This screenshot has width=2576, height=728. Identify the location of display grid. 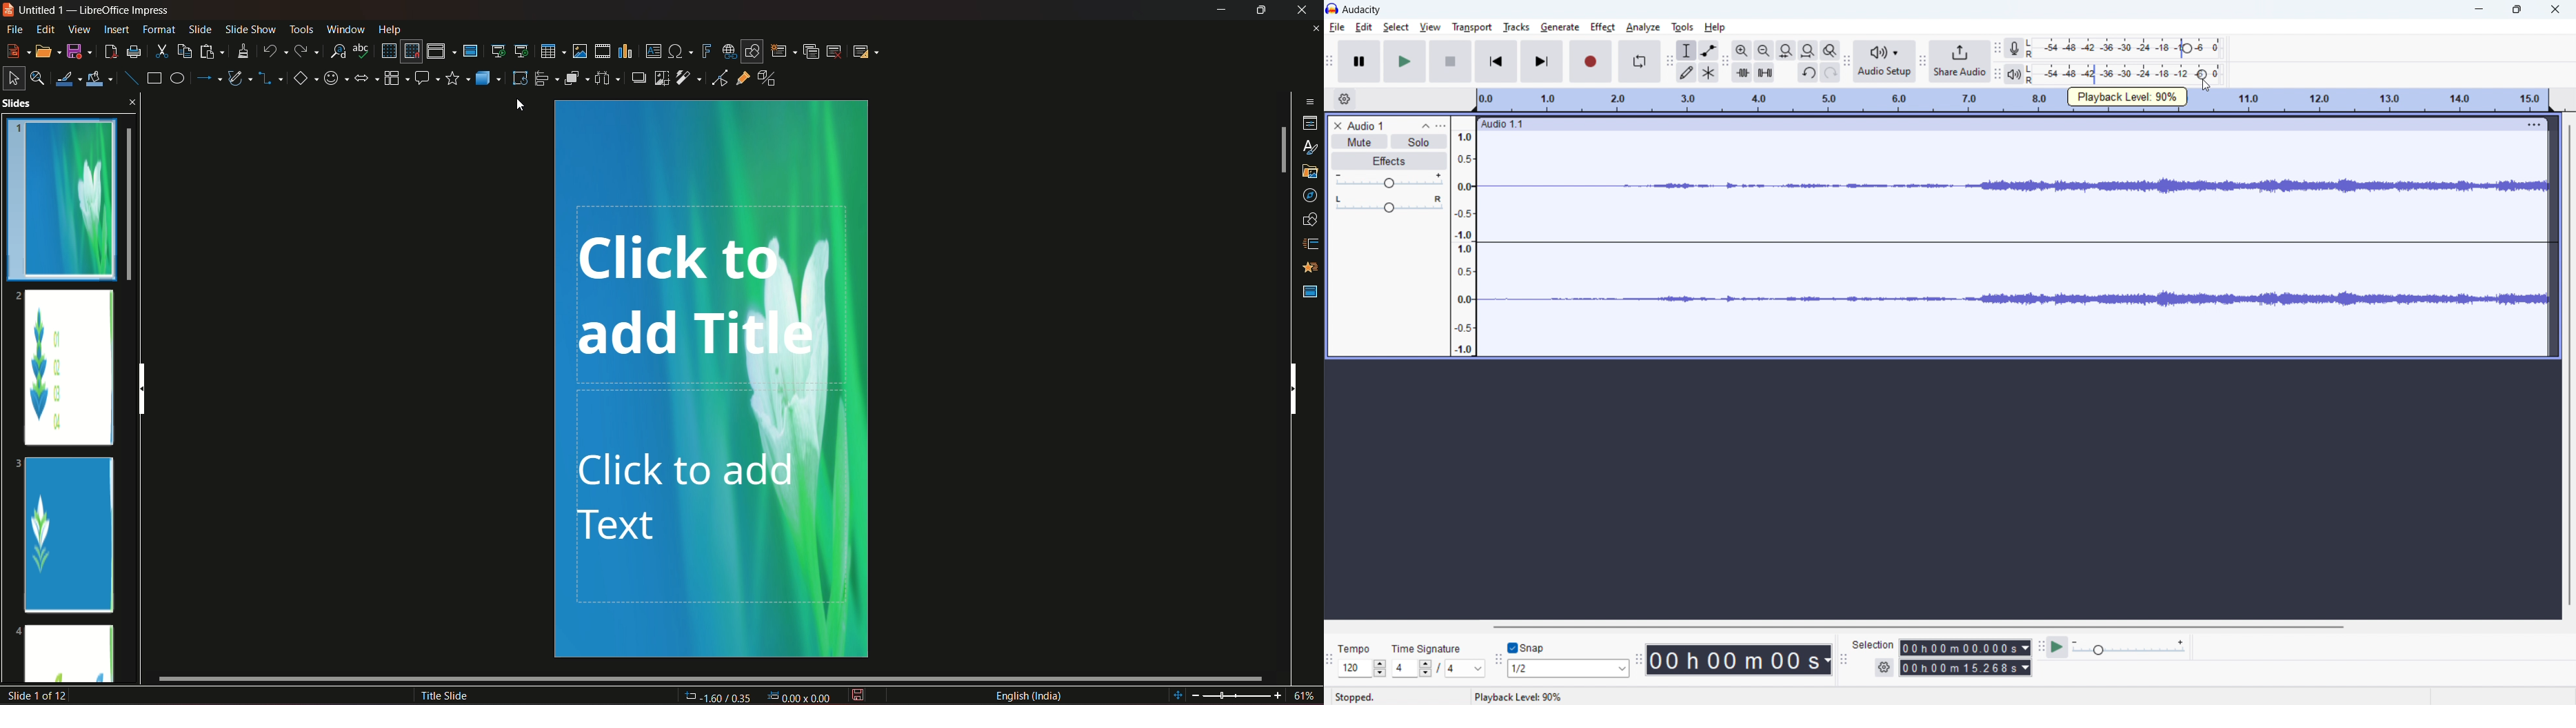
(388, 50).